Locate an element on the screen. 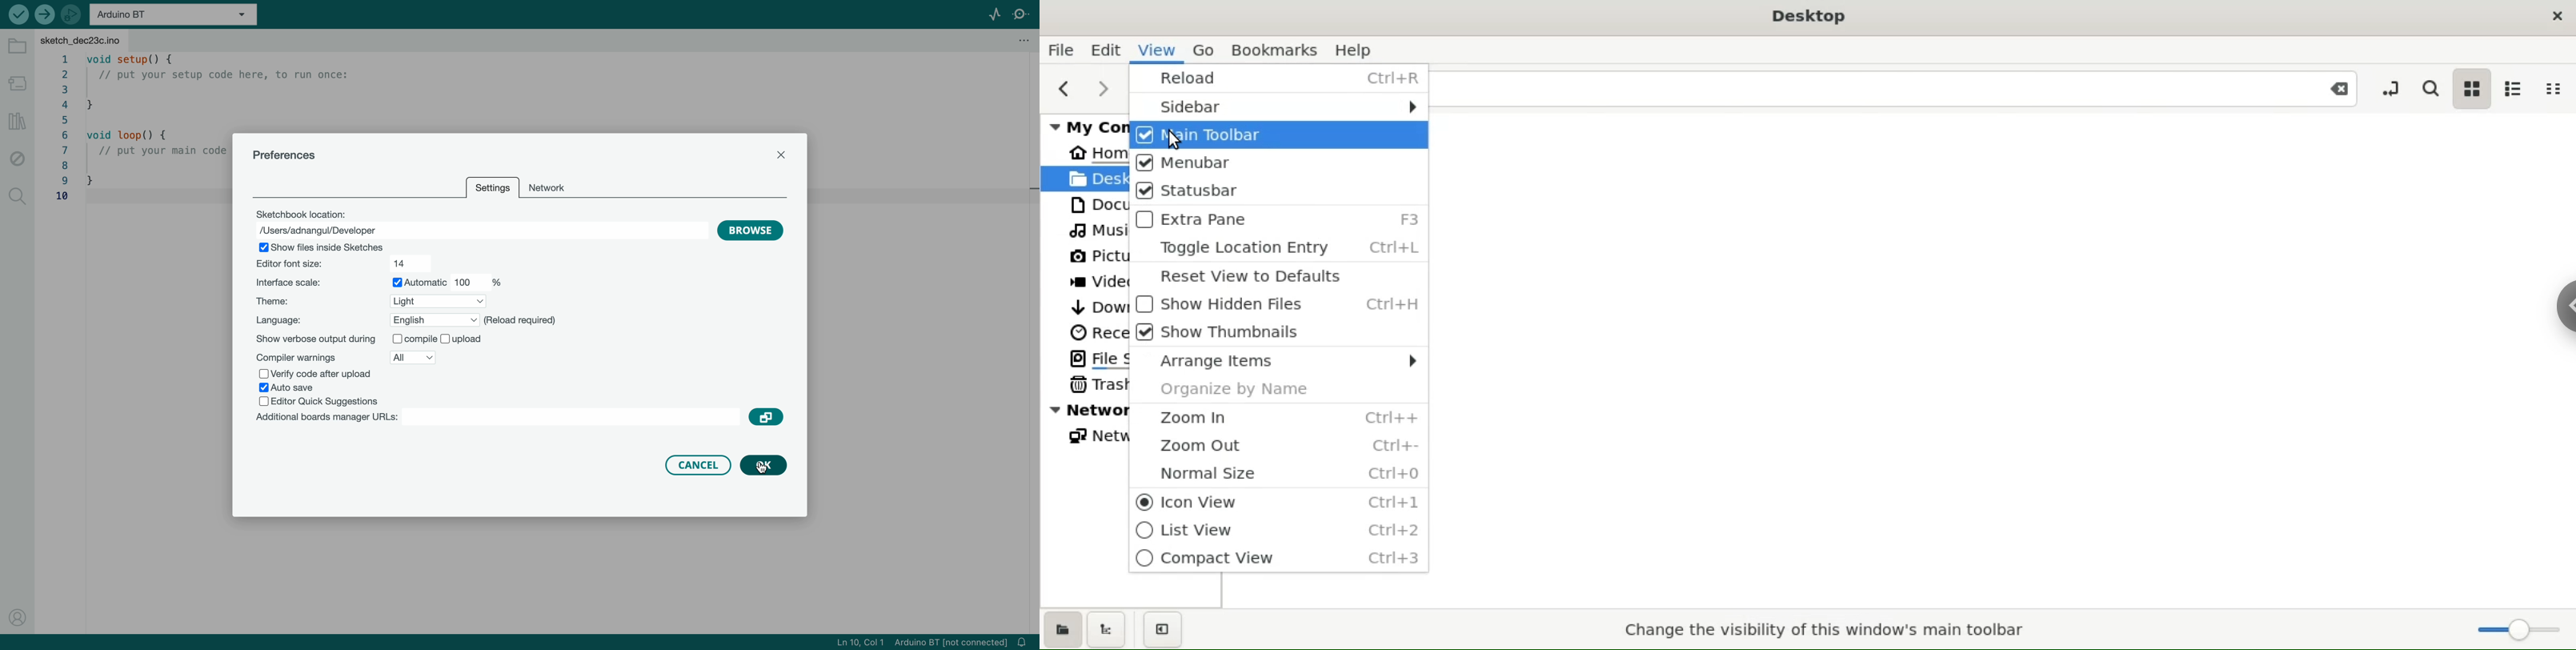 The image size is (2576, 672). toggle location entry is located at coordinates (2391, 88).